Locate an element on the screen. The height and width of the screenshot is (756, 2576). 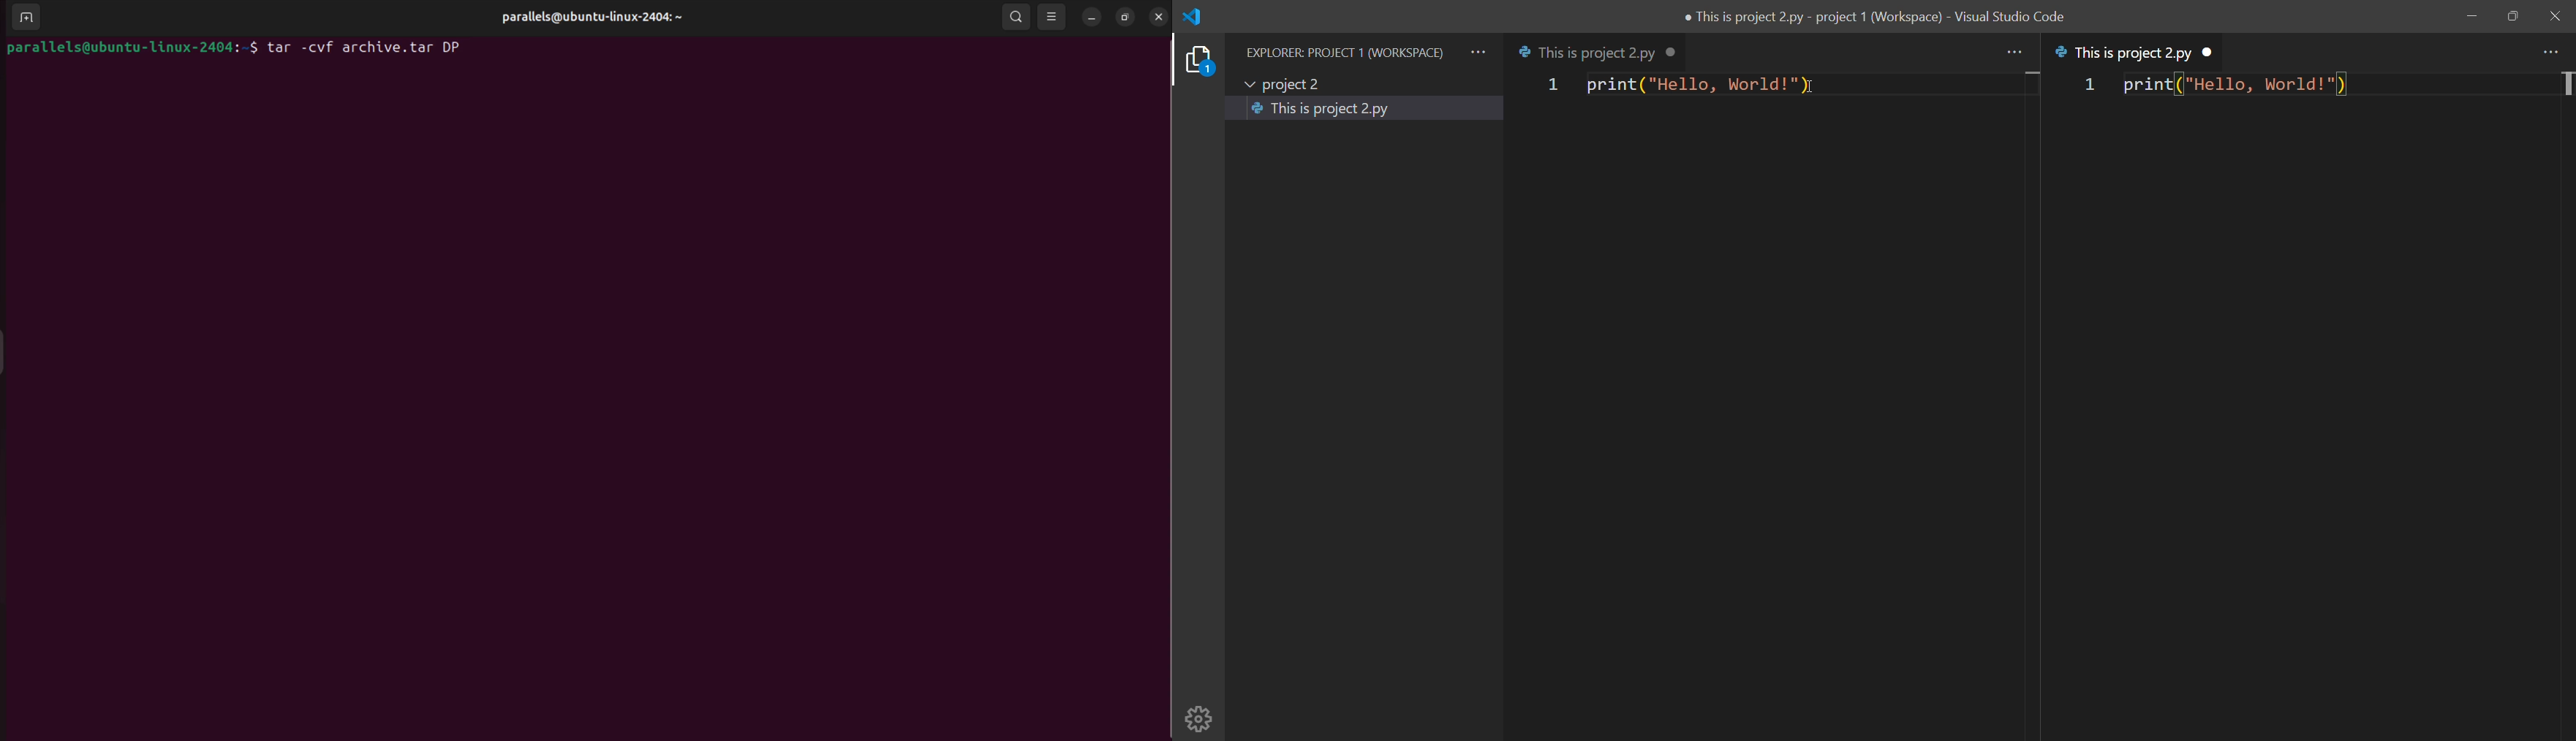
This is project 2.py is located at coordinates (1321, 110).